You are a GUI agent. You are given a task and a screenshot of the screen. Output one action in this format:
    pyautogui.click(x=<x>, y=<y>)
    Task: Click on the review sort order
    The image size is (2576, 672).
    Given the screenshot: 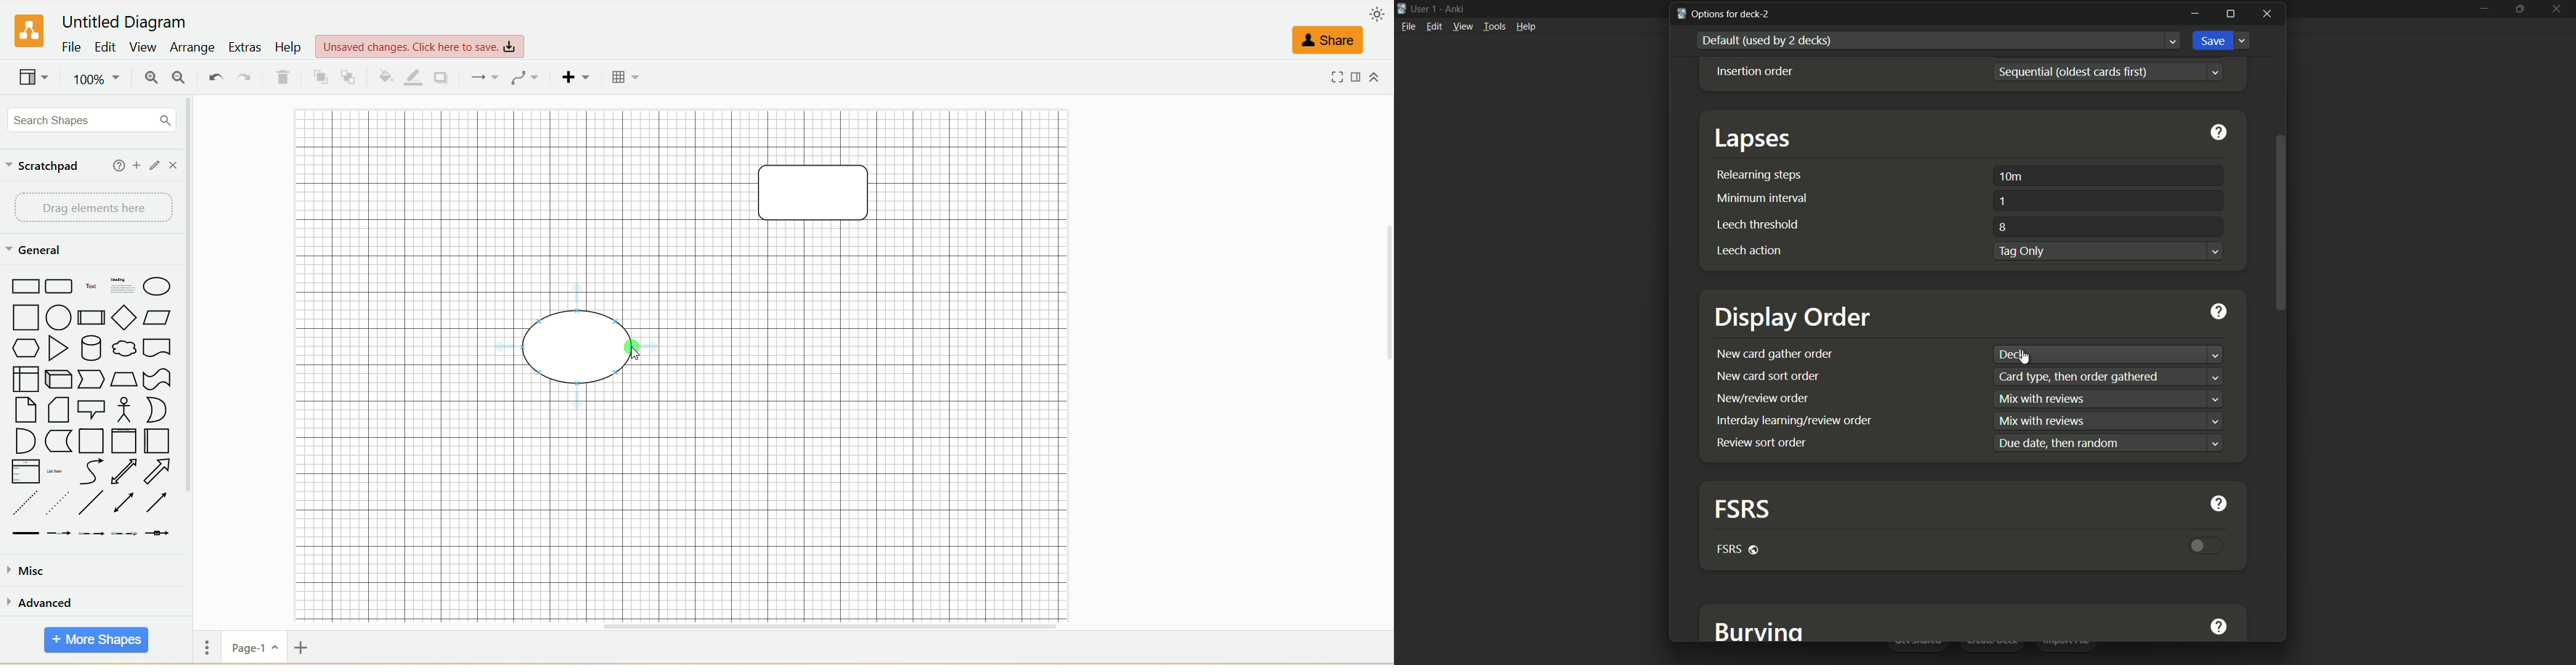 What is the action you would take?
    pyautogui.click(x=1761, y=441)
    